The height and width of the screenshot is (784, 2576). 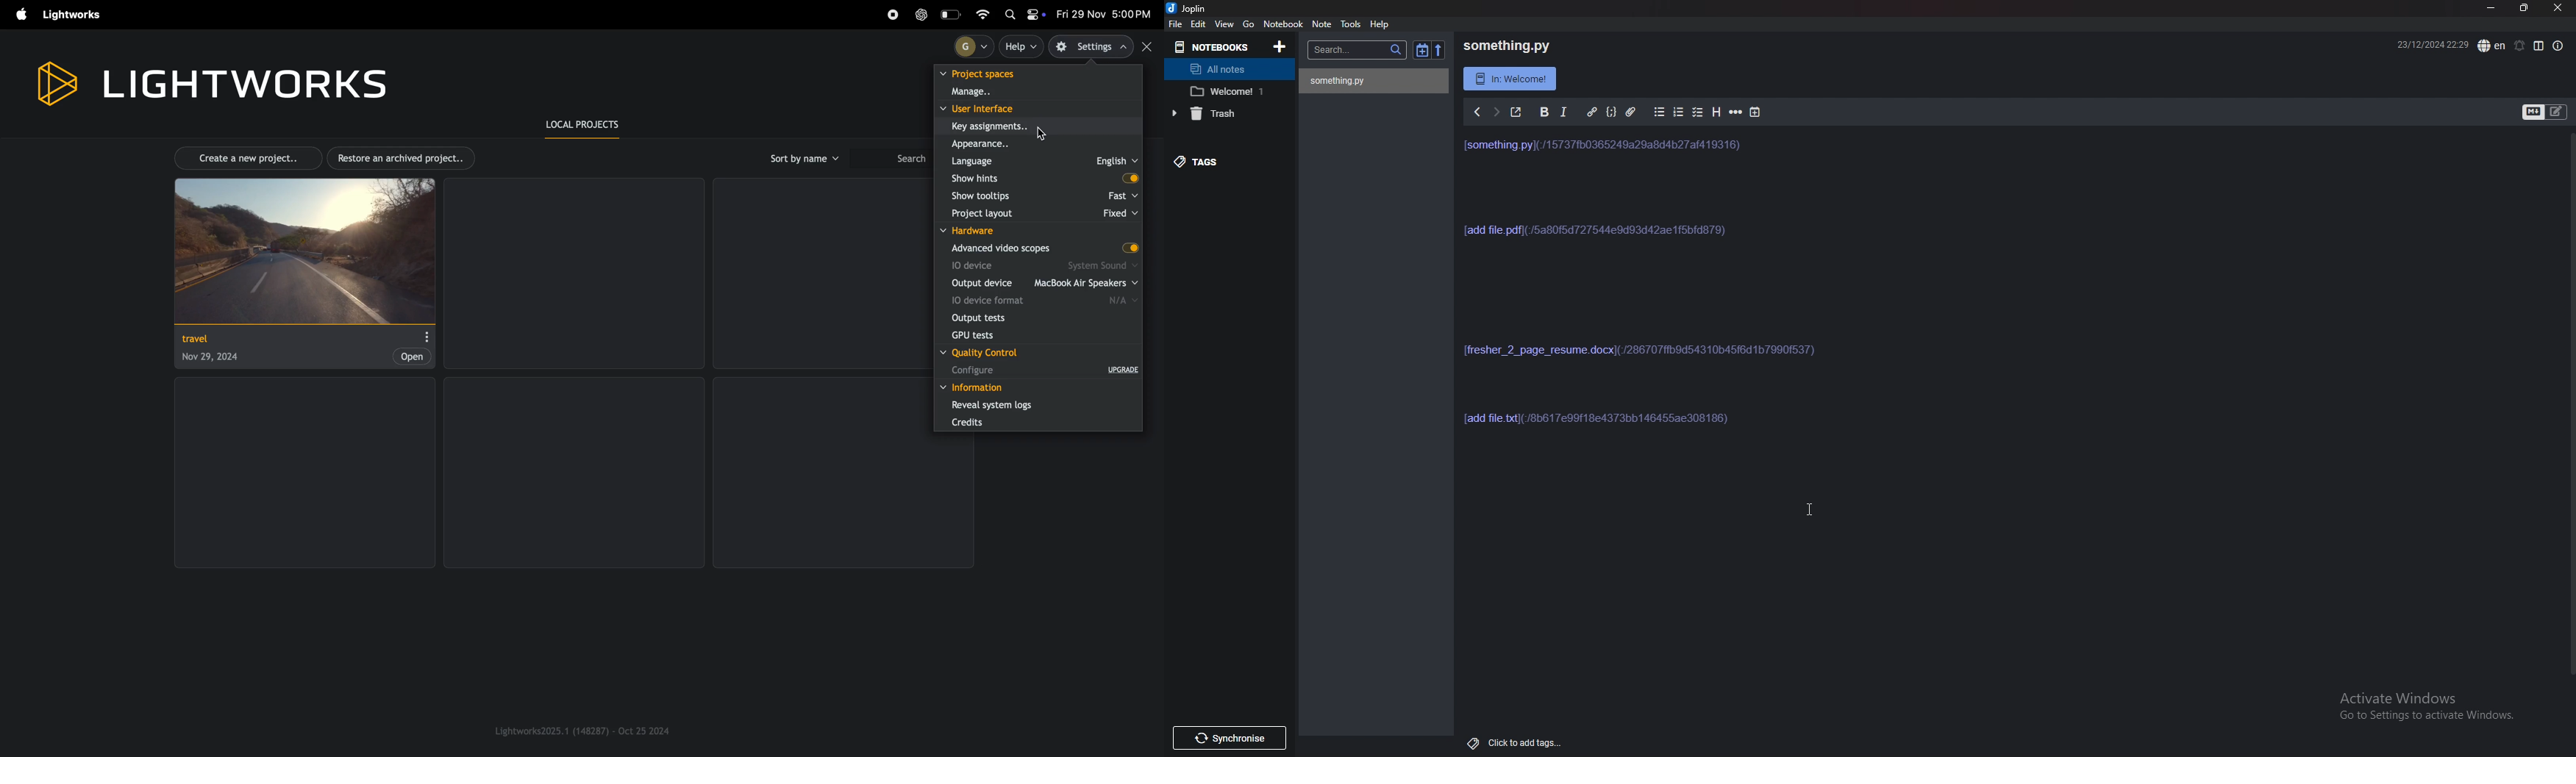 I want to click on reveal systems, so click(x=1038, y=405).